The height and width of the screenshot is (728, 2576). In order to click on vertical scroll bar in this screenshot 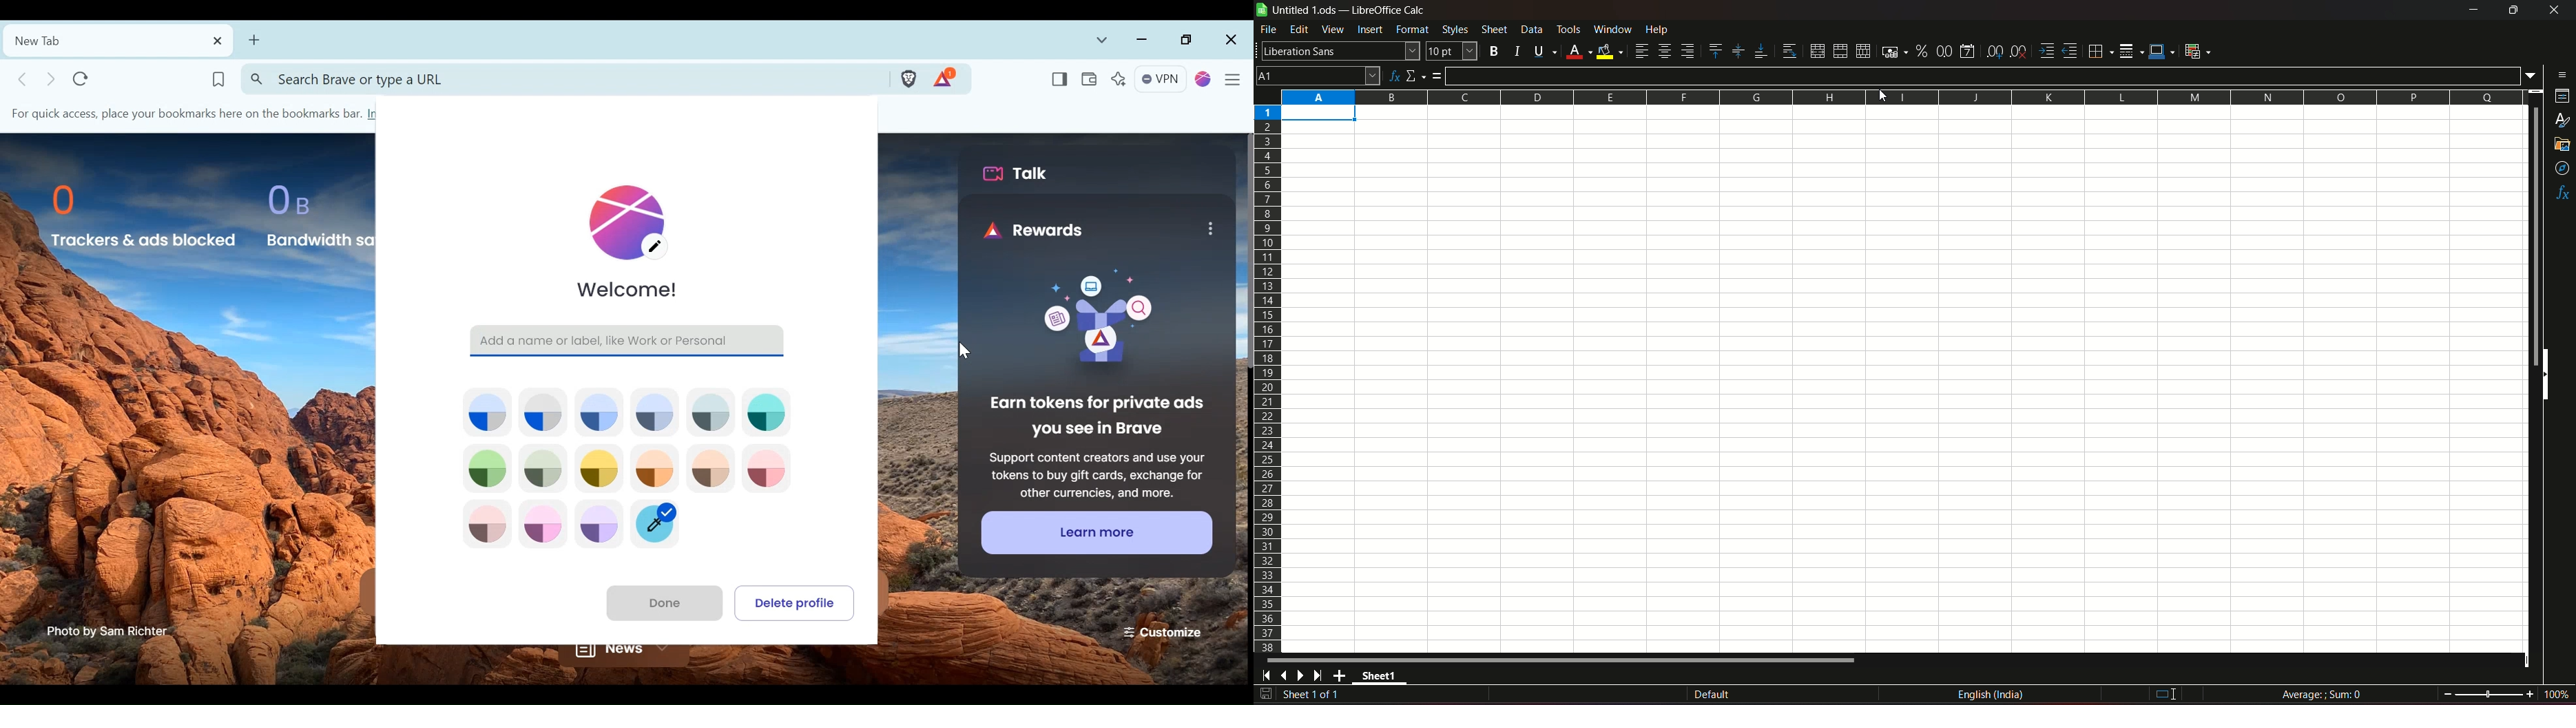, I will do `click(2534, 237)`.